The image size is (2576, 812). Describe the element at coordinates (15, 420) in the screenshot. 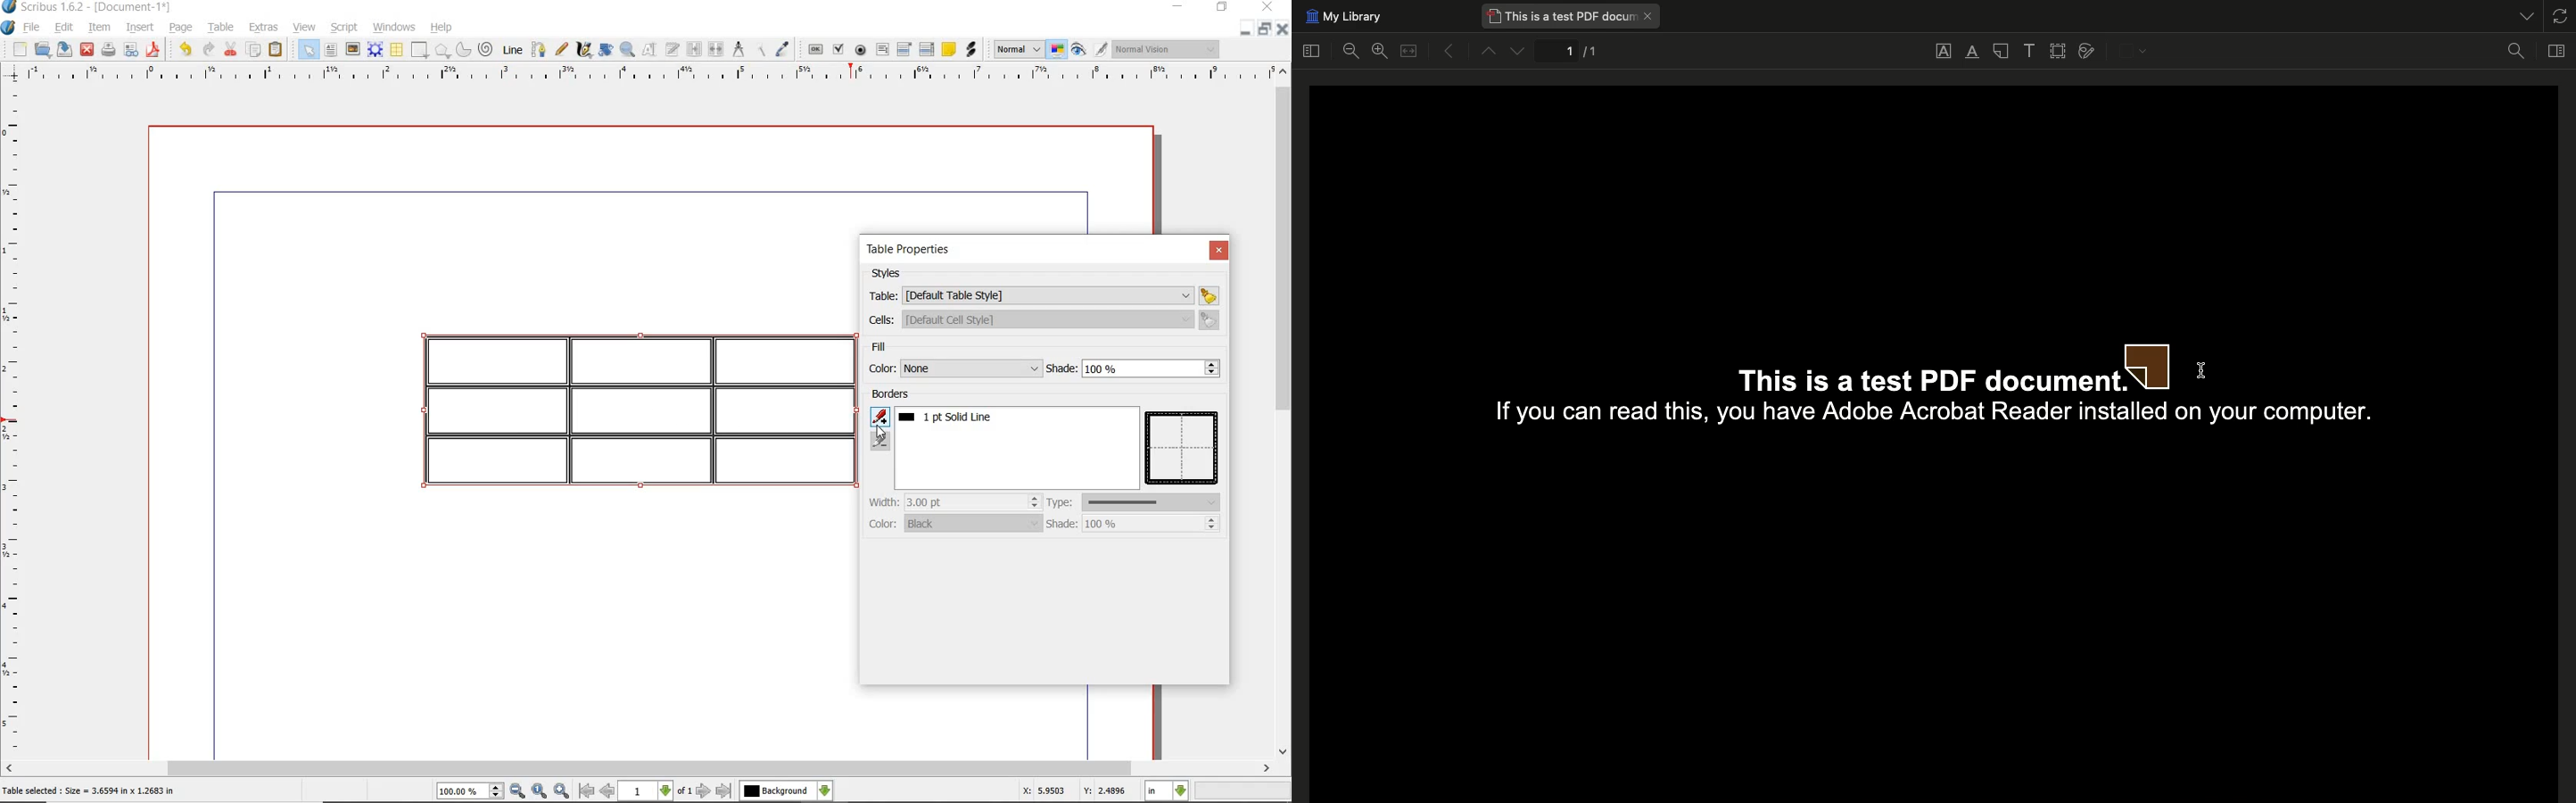

I see `ruler` at that location.